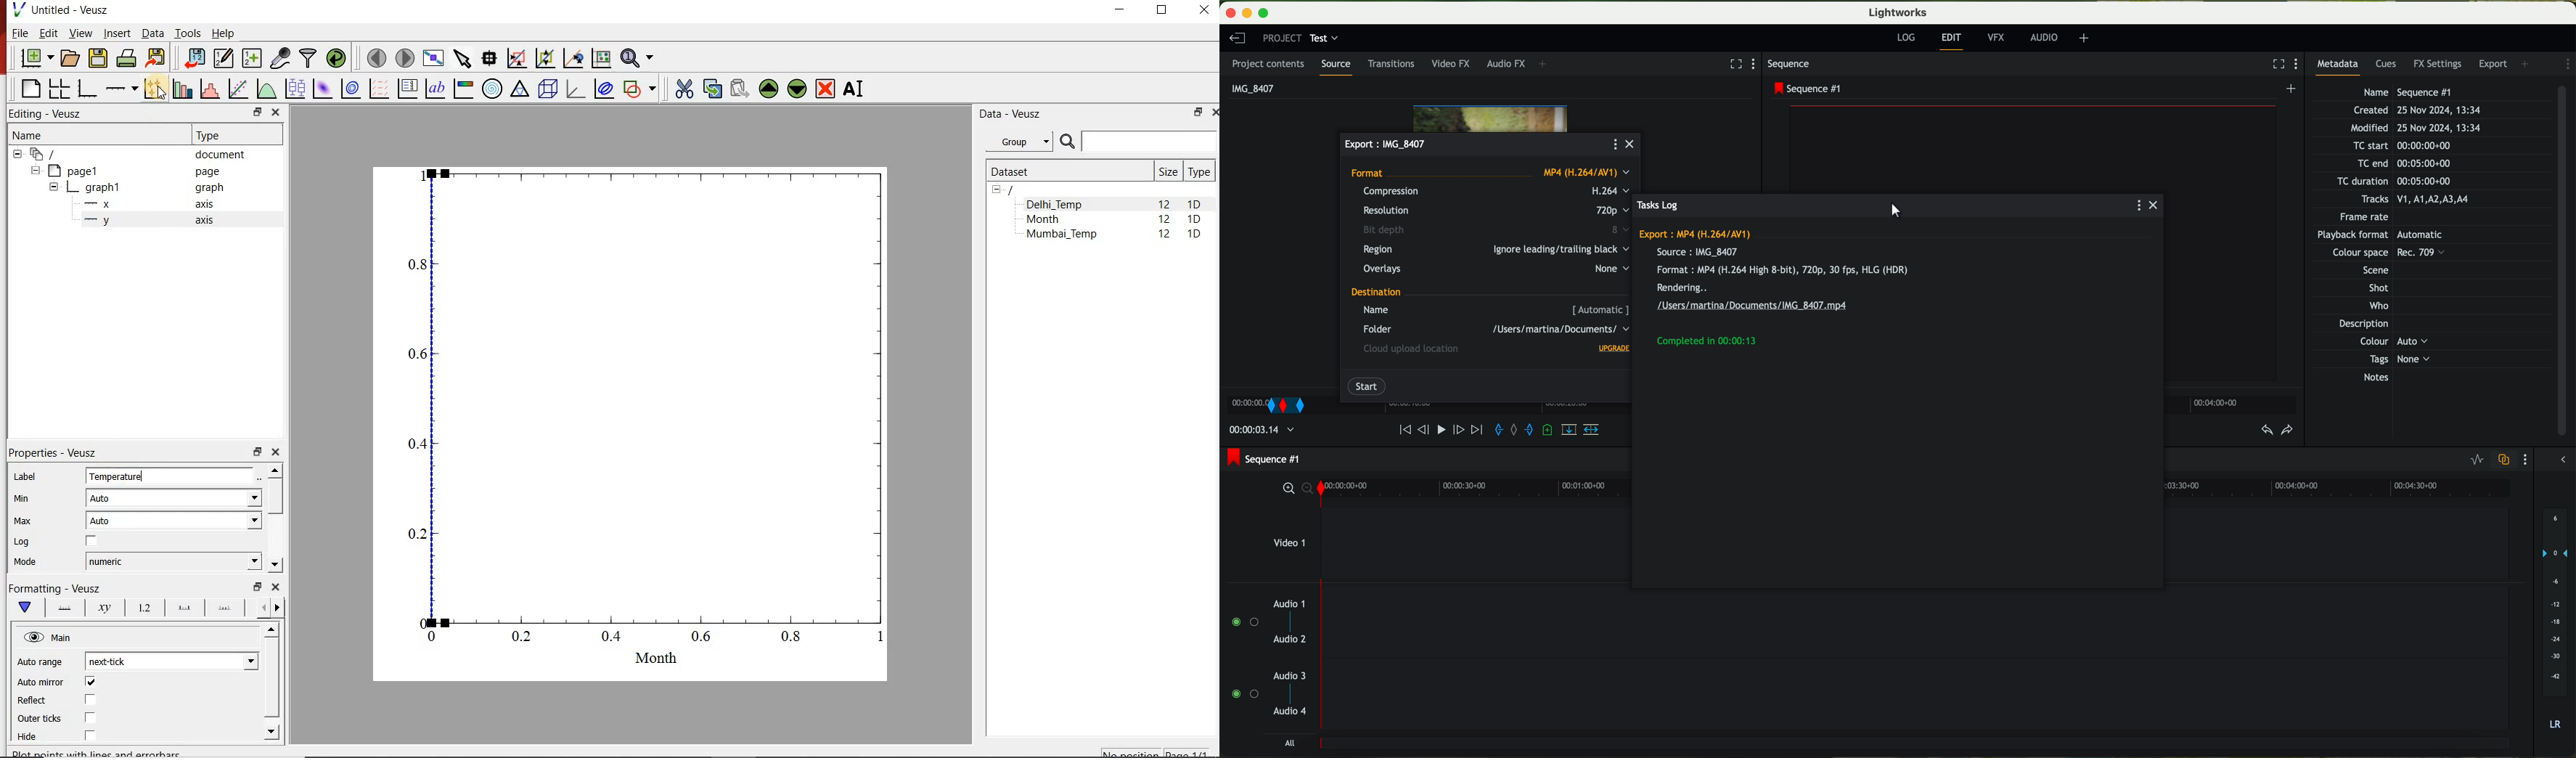 This screenshot has height=784, width=2576. I want to click on add a shape to the plot, so click(639, 90).